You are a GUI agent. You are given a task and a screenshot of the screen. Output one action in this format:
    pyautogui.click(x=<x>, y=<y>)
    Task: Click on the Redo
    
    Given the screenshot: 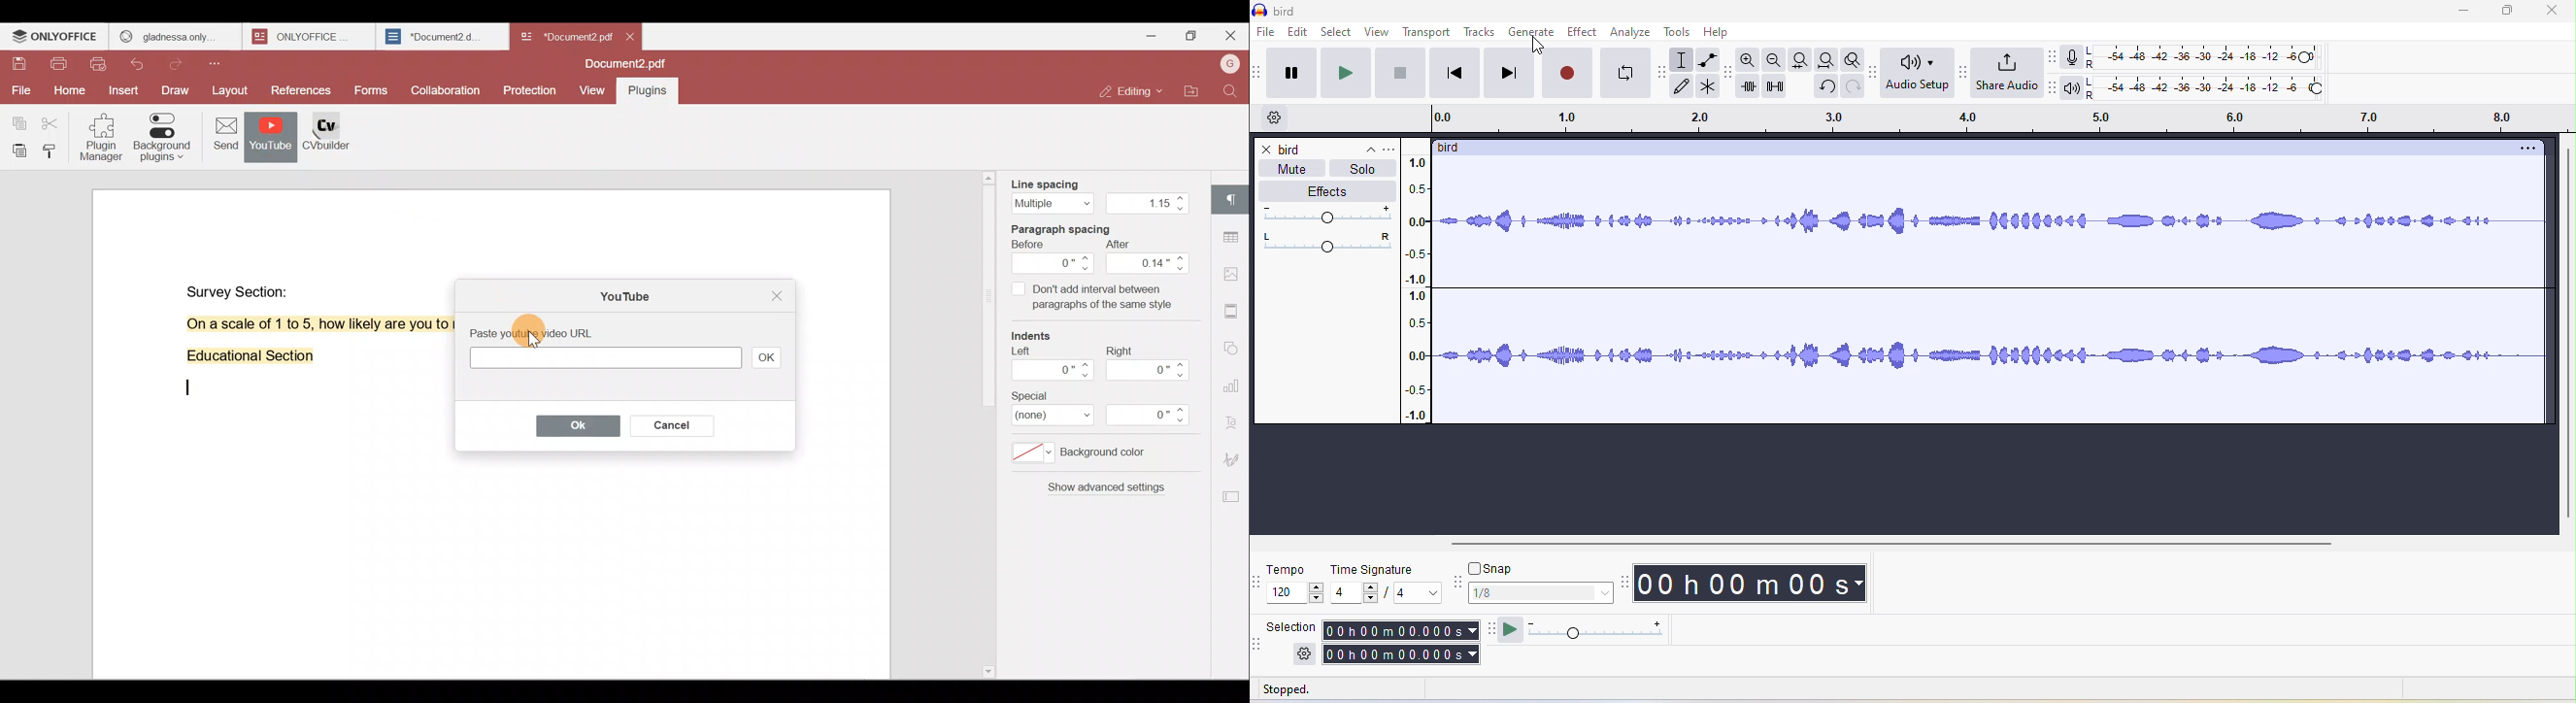 What is the action you would take?
    pyautogui.click(x=180, y=64)
    